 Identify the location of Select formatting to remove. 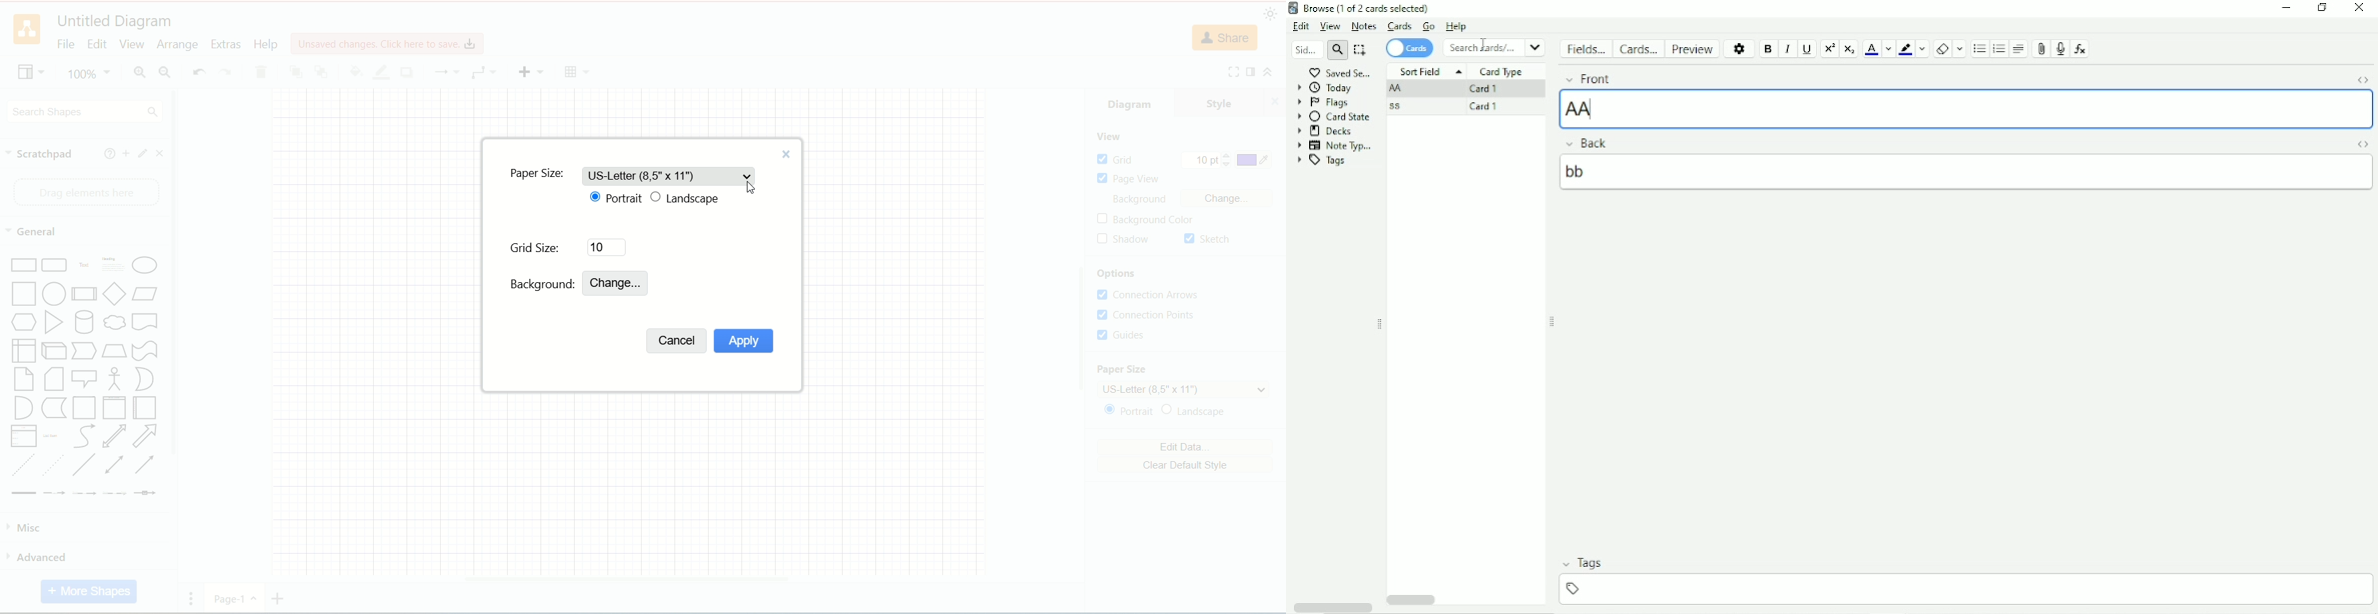
(1961, 49).